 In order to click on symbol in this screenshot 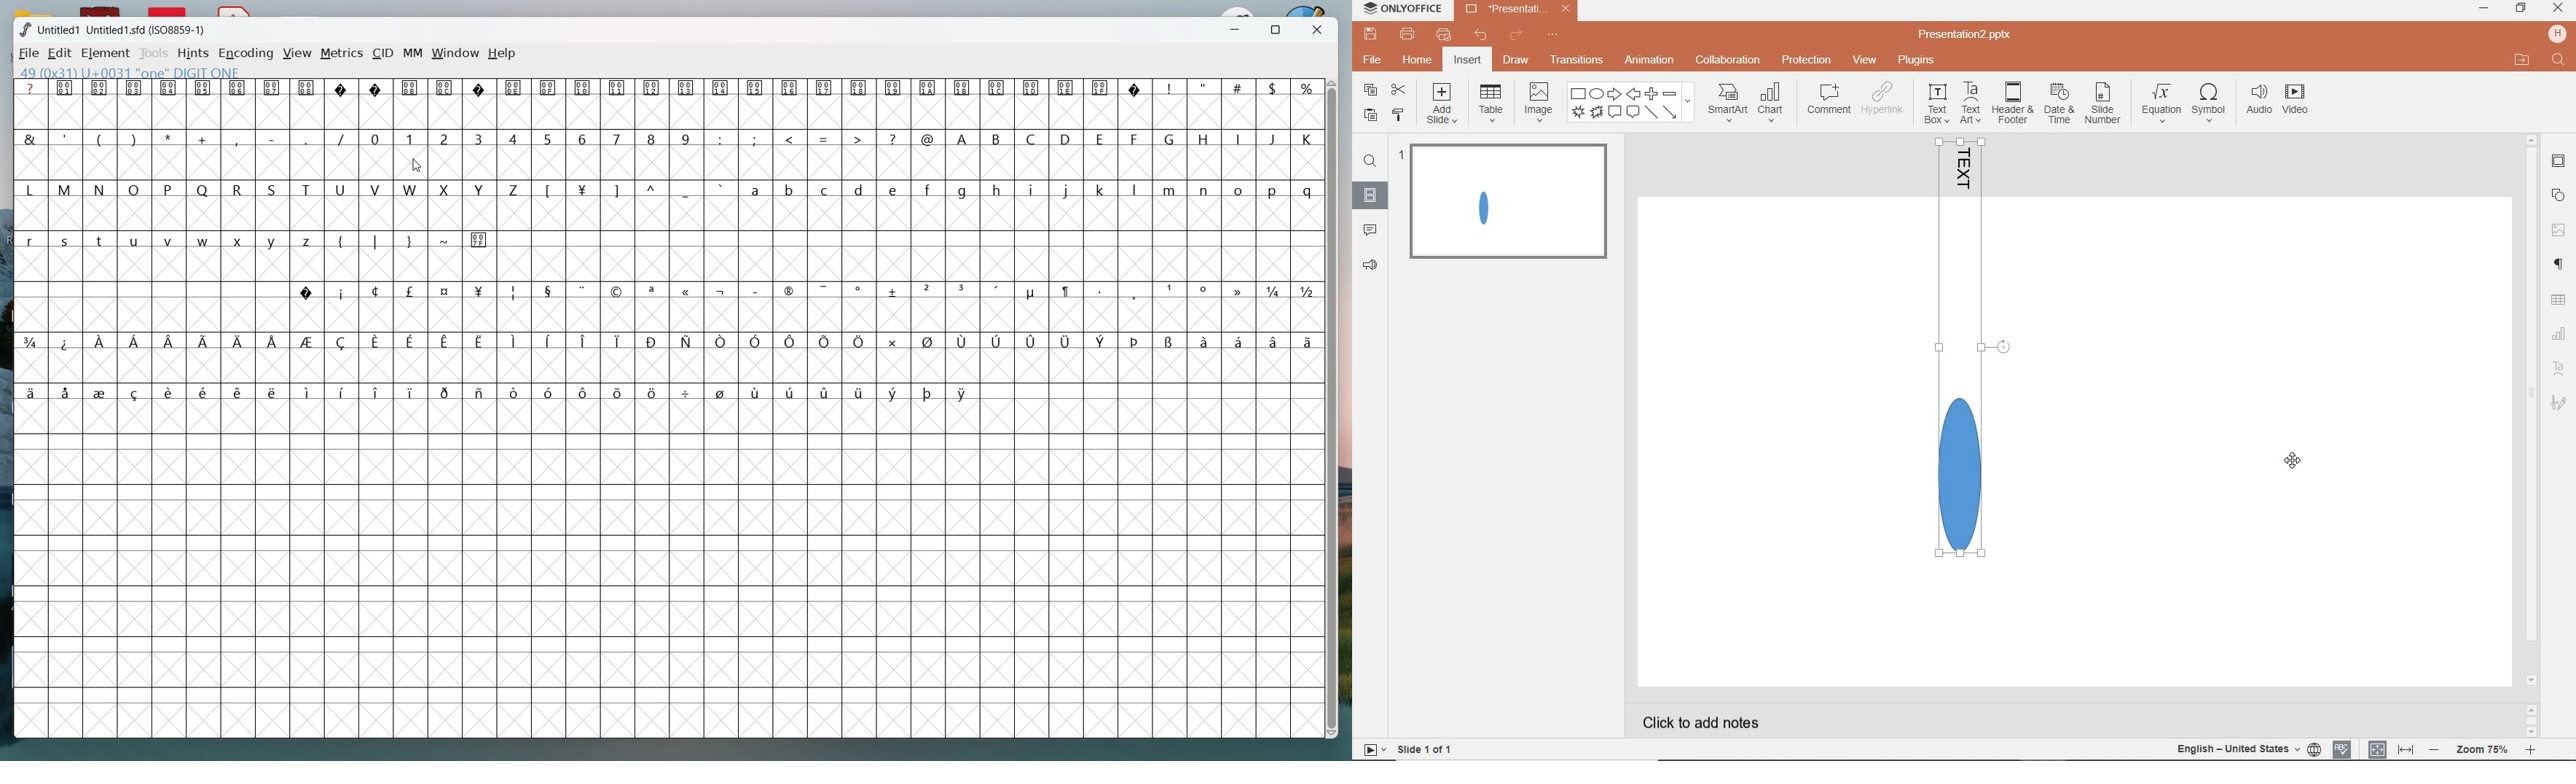, I will do `click(412, 87)`.